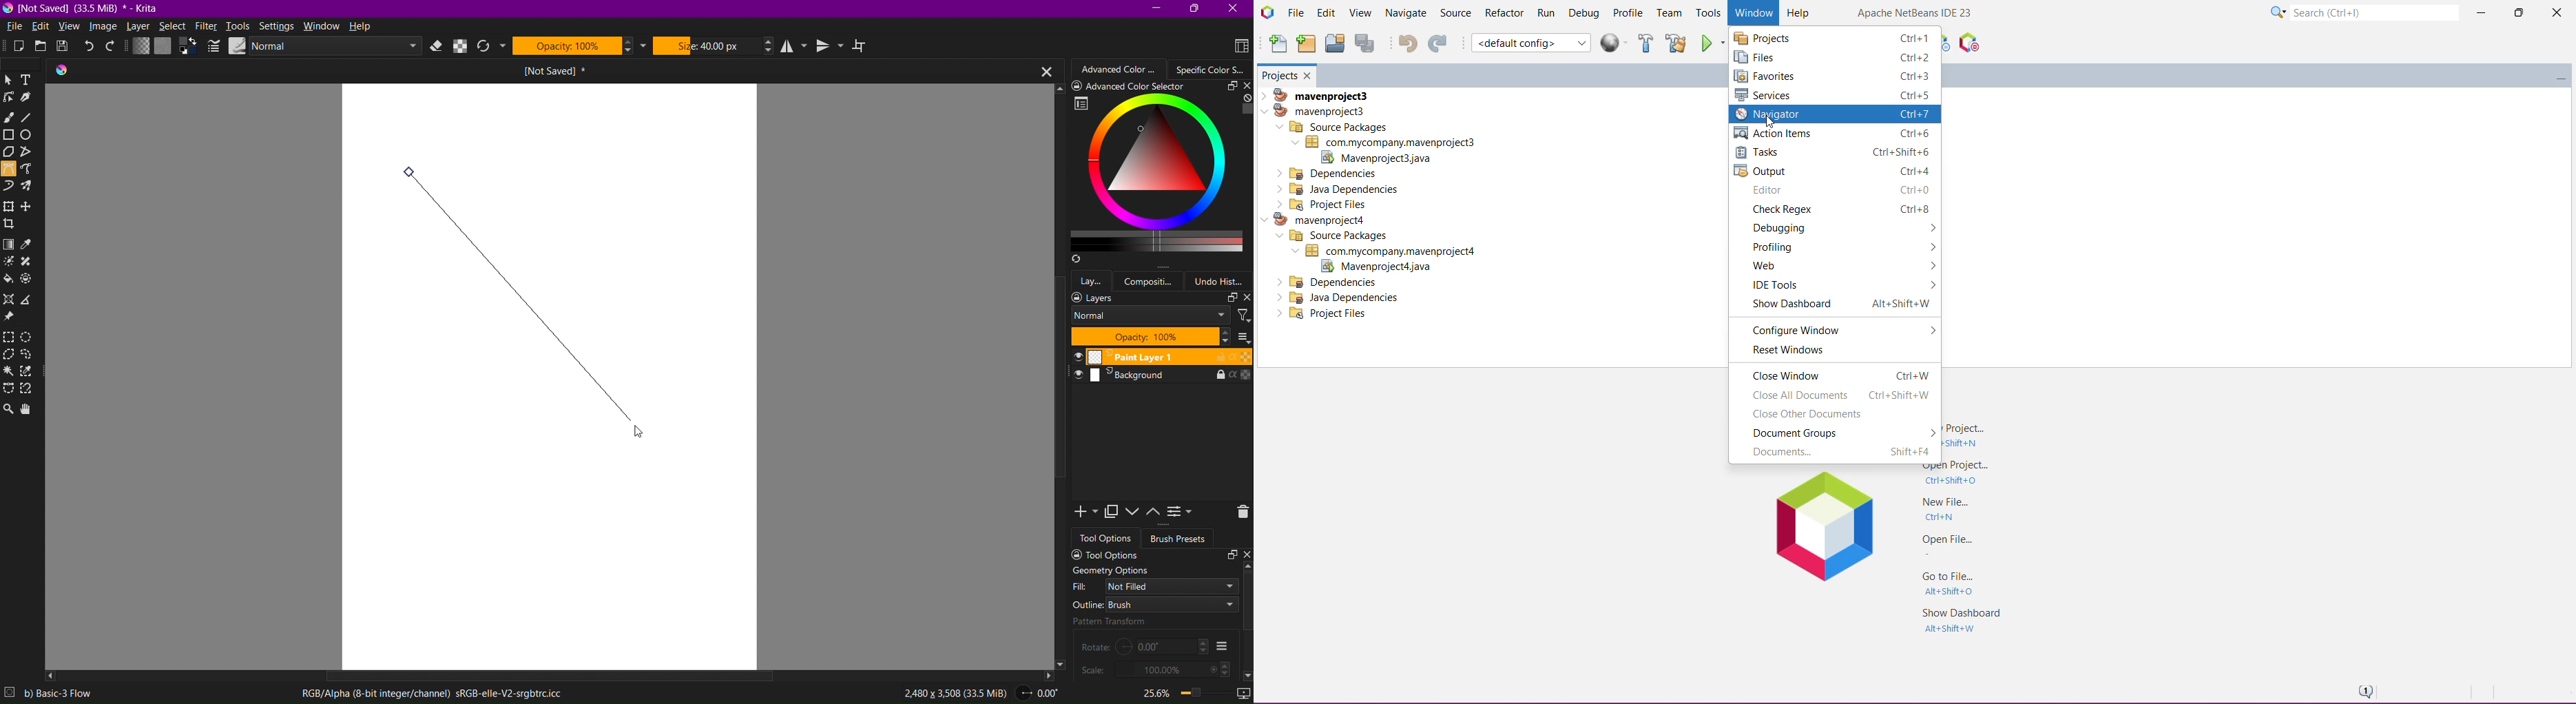 This screenshot has height=728, width=2576. Describe the element at coordinates (1238, 513) in the screenshot. I see `Delete Layer or Mask` at that location.